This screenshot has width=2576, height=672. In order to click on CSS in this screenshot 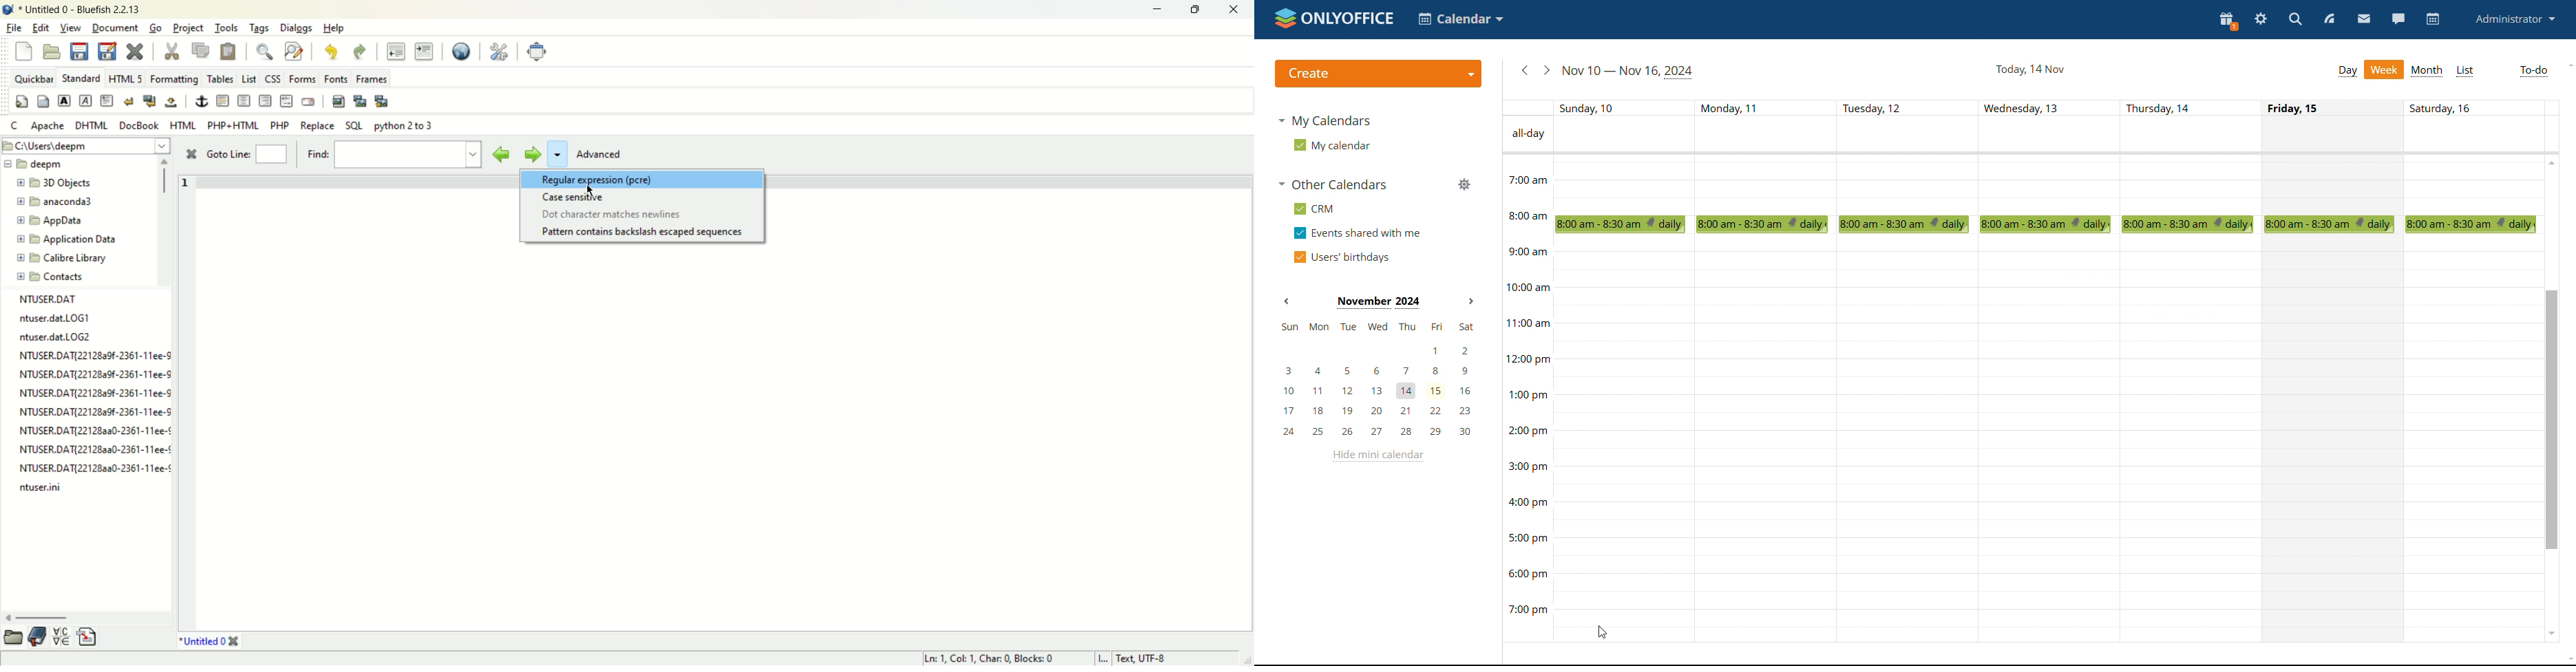, I will do `click(272, 78)`.